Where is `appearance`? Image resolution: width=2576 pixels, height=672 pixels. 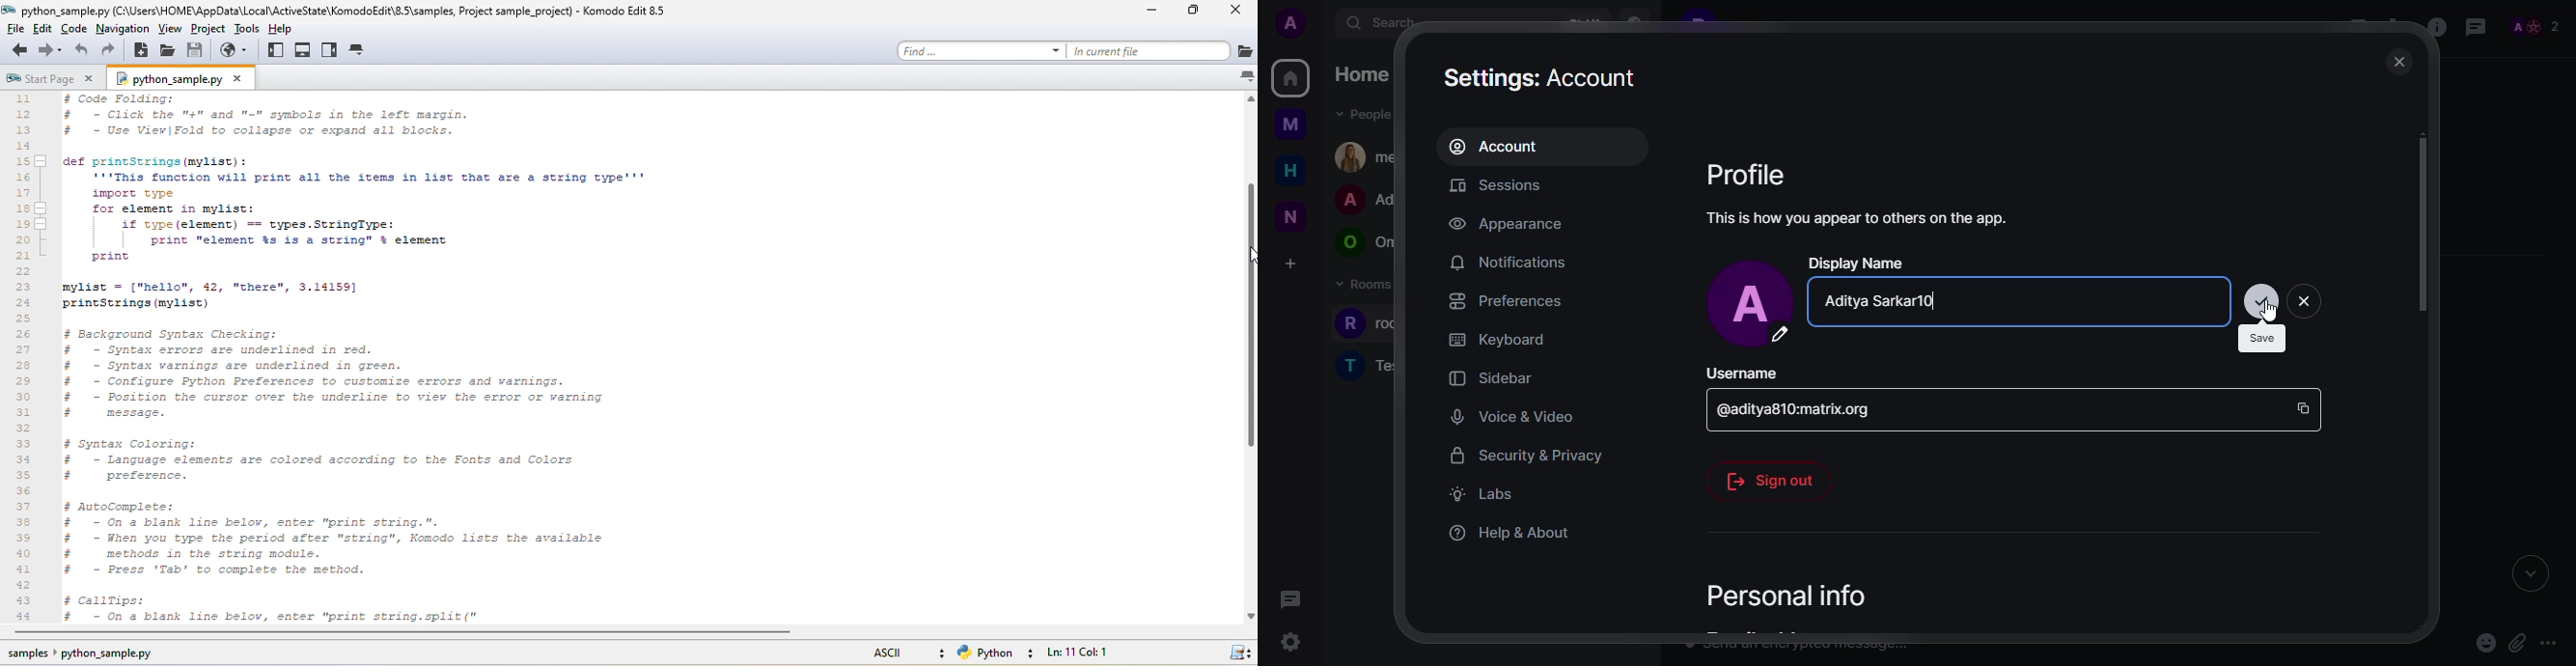
appearance is located at coordinates (1508, 224).